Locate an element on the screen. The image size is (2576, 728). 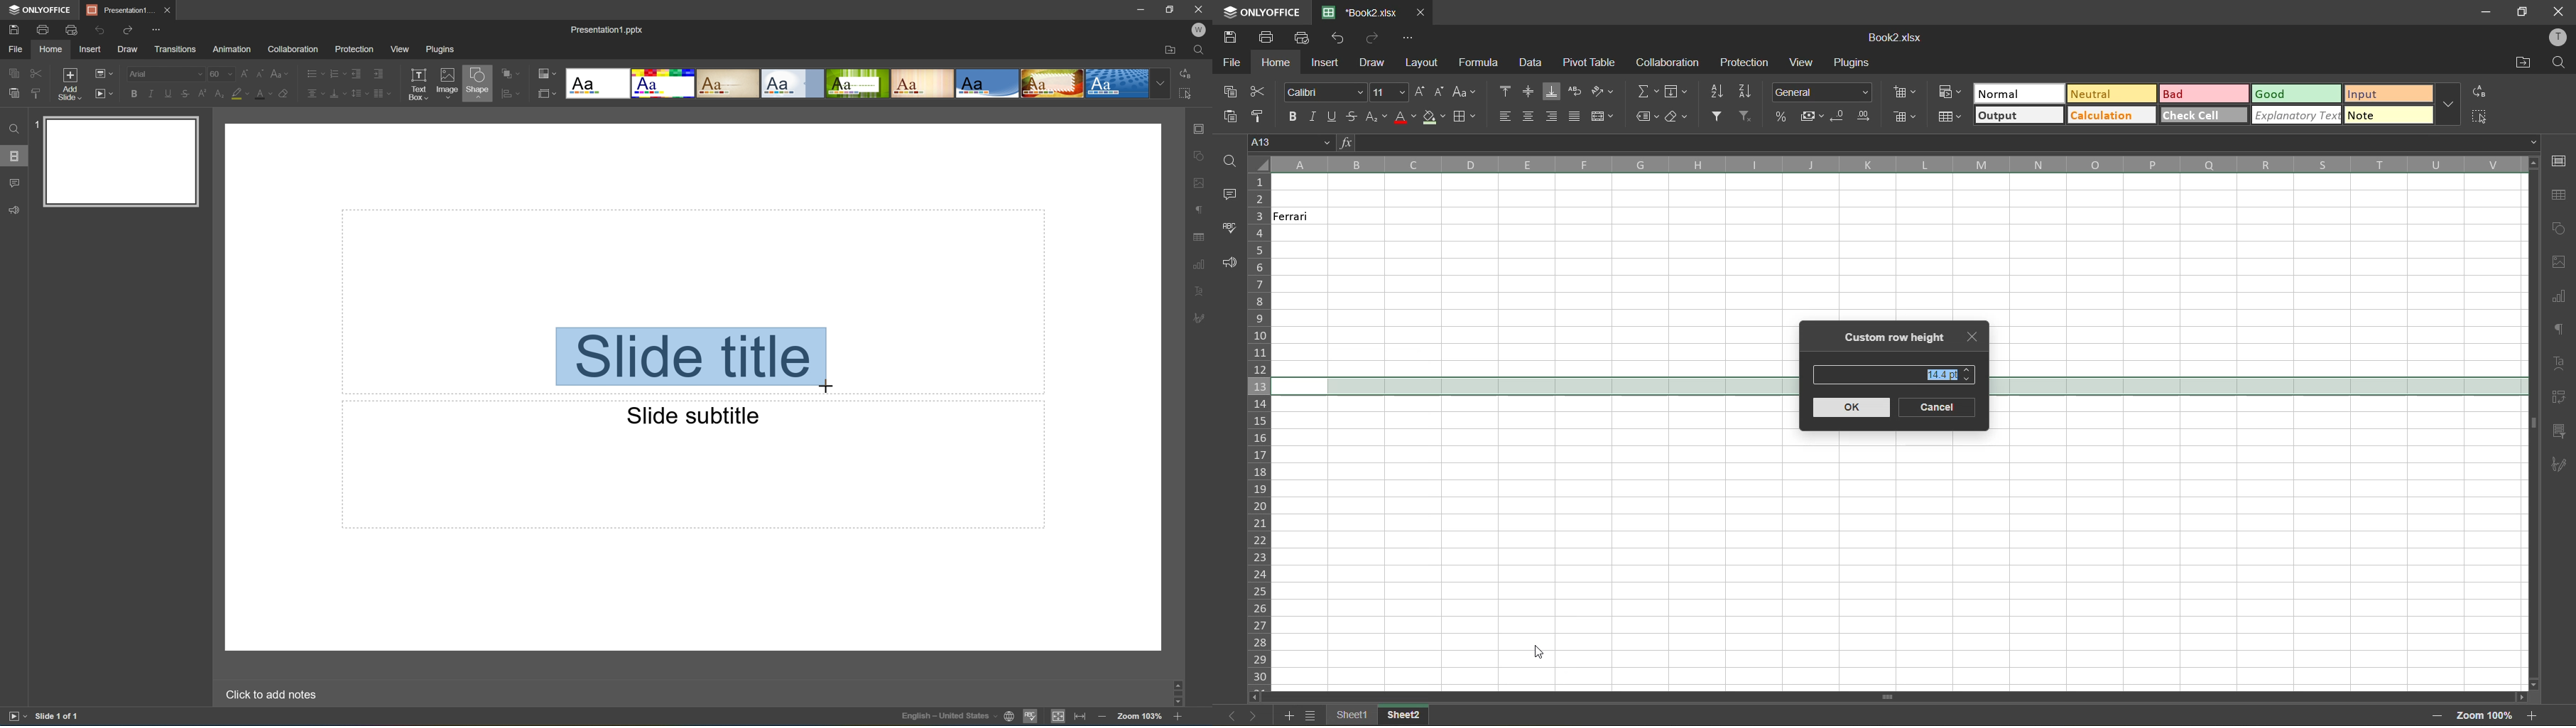
Vertically align is located at coordinates (337, 92).